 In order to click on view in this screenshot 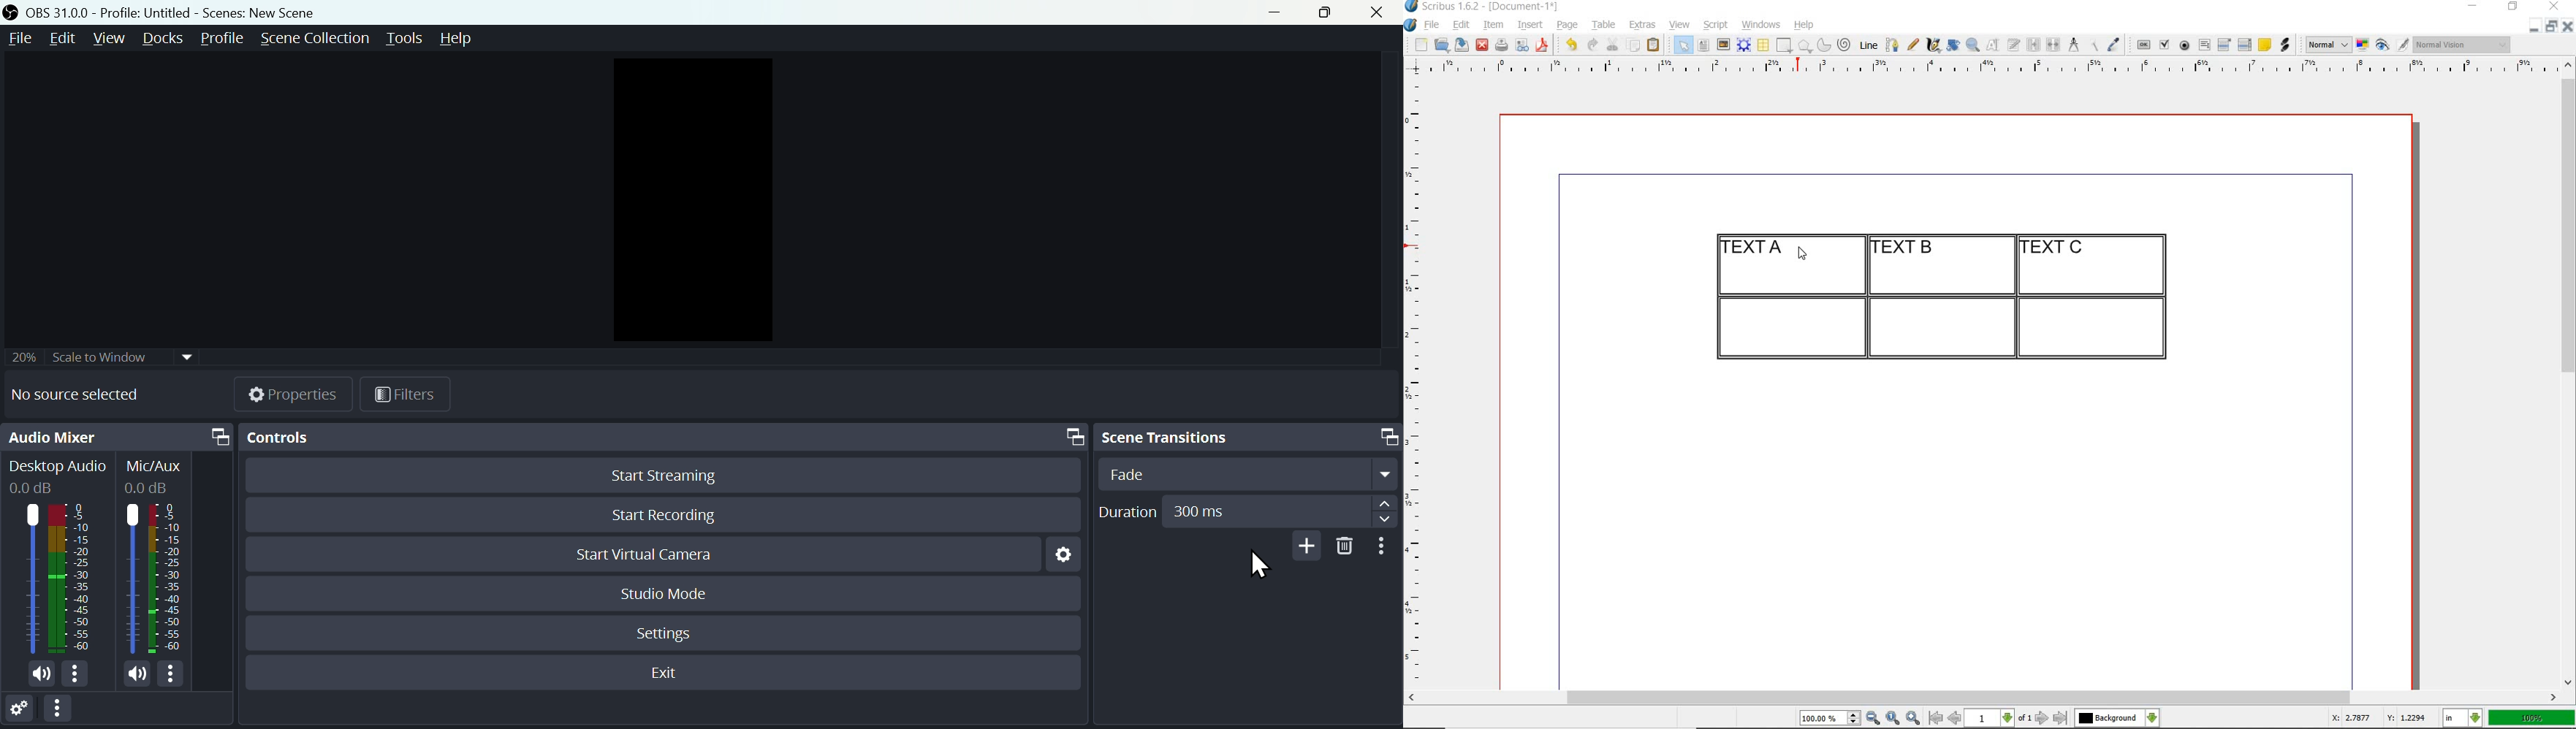, I will do `click(1680, 24)`.